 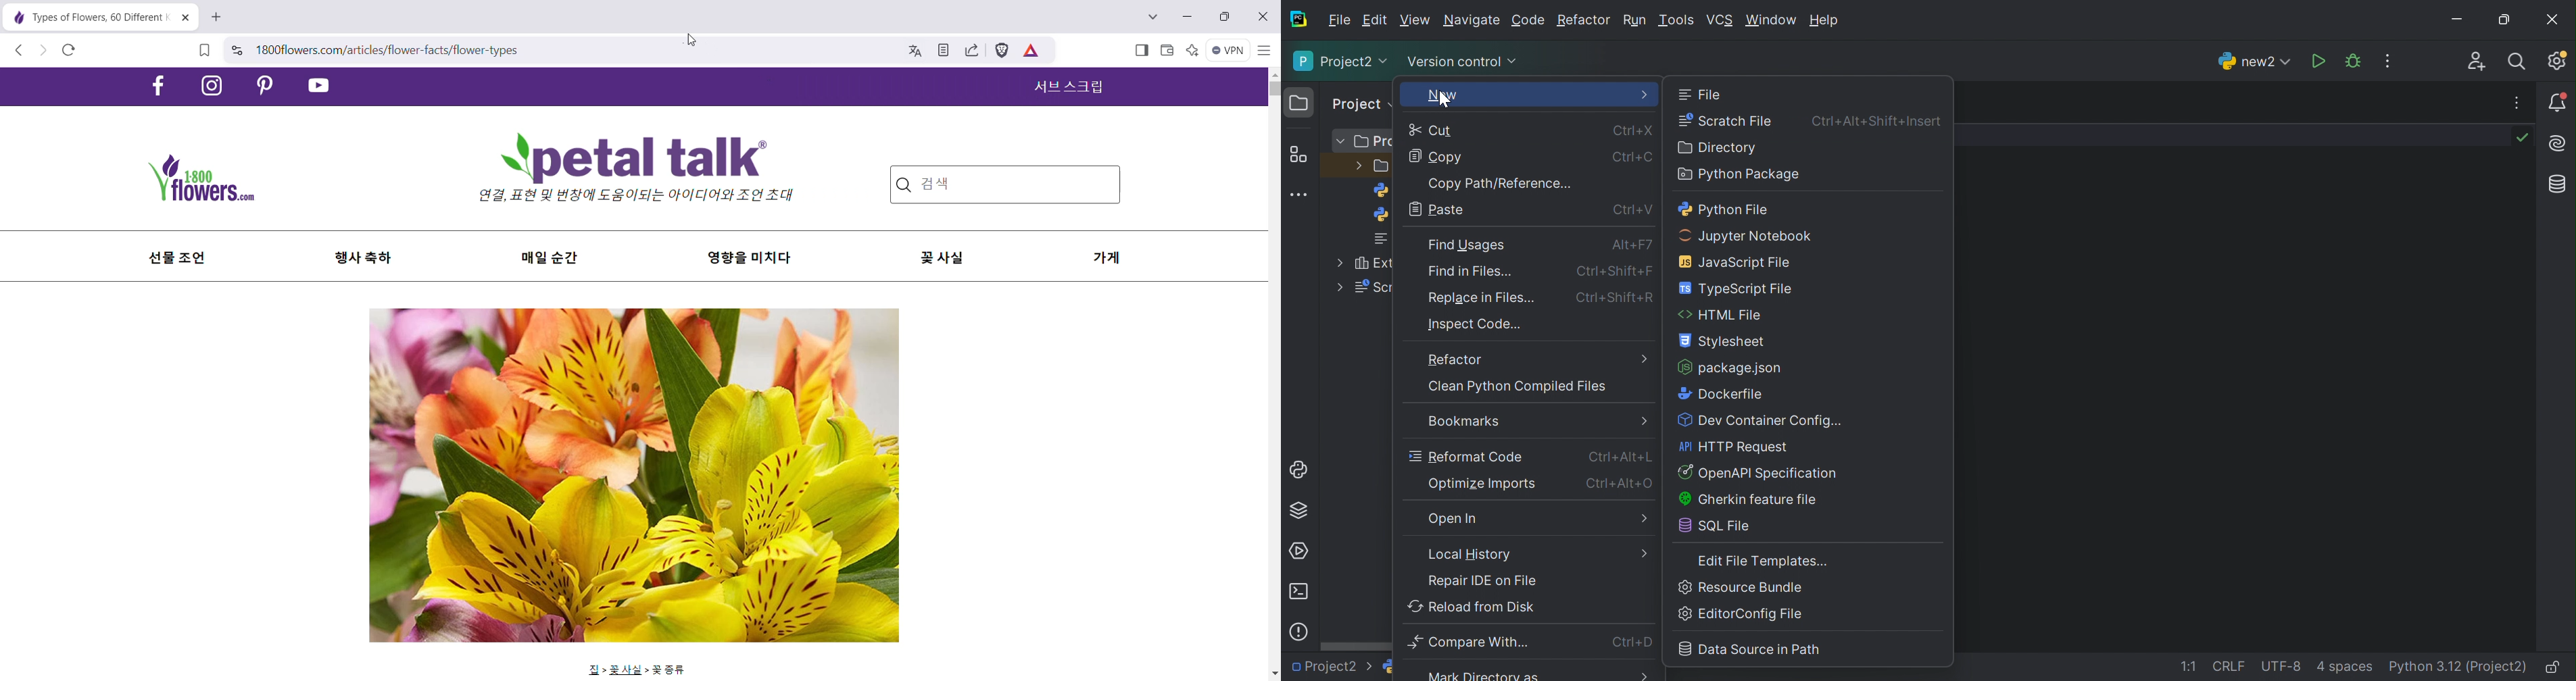 I want to click on Cut, so click(x=1430, y=131).